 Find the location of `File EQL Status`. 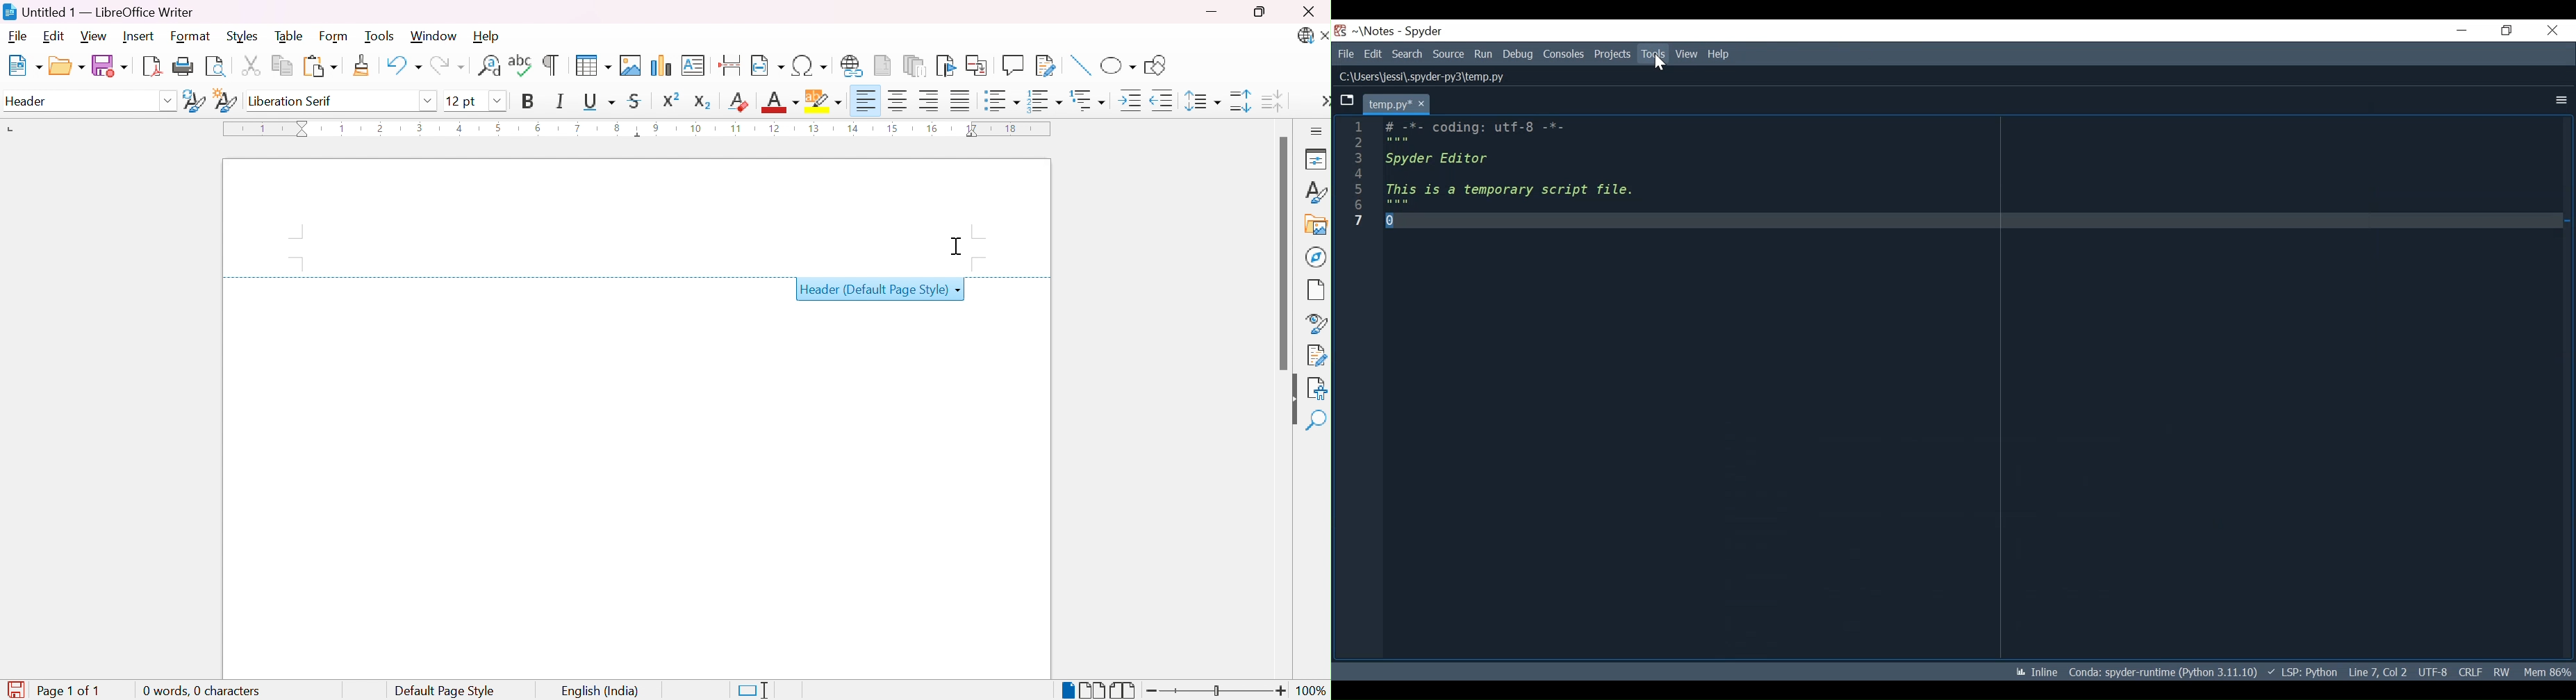

File EQL Status is located at coordinates (2472, 670).